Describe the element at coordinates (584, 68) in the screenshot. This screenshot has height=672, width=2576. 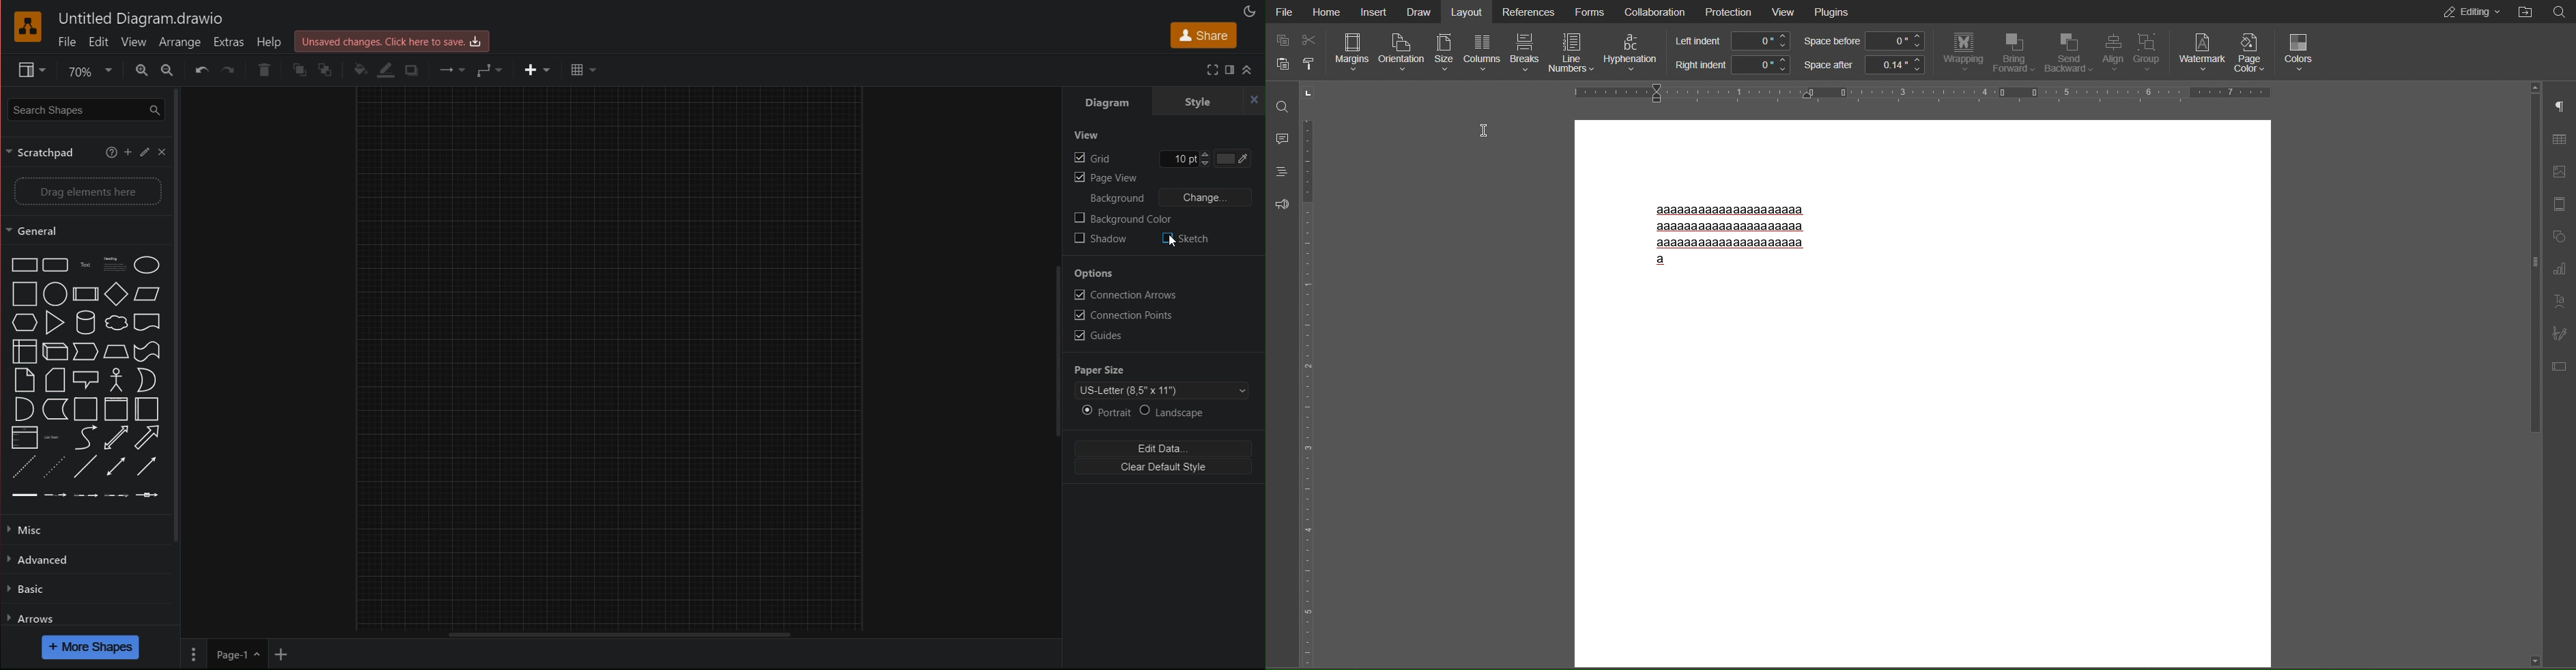
I see `Table` at that location.